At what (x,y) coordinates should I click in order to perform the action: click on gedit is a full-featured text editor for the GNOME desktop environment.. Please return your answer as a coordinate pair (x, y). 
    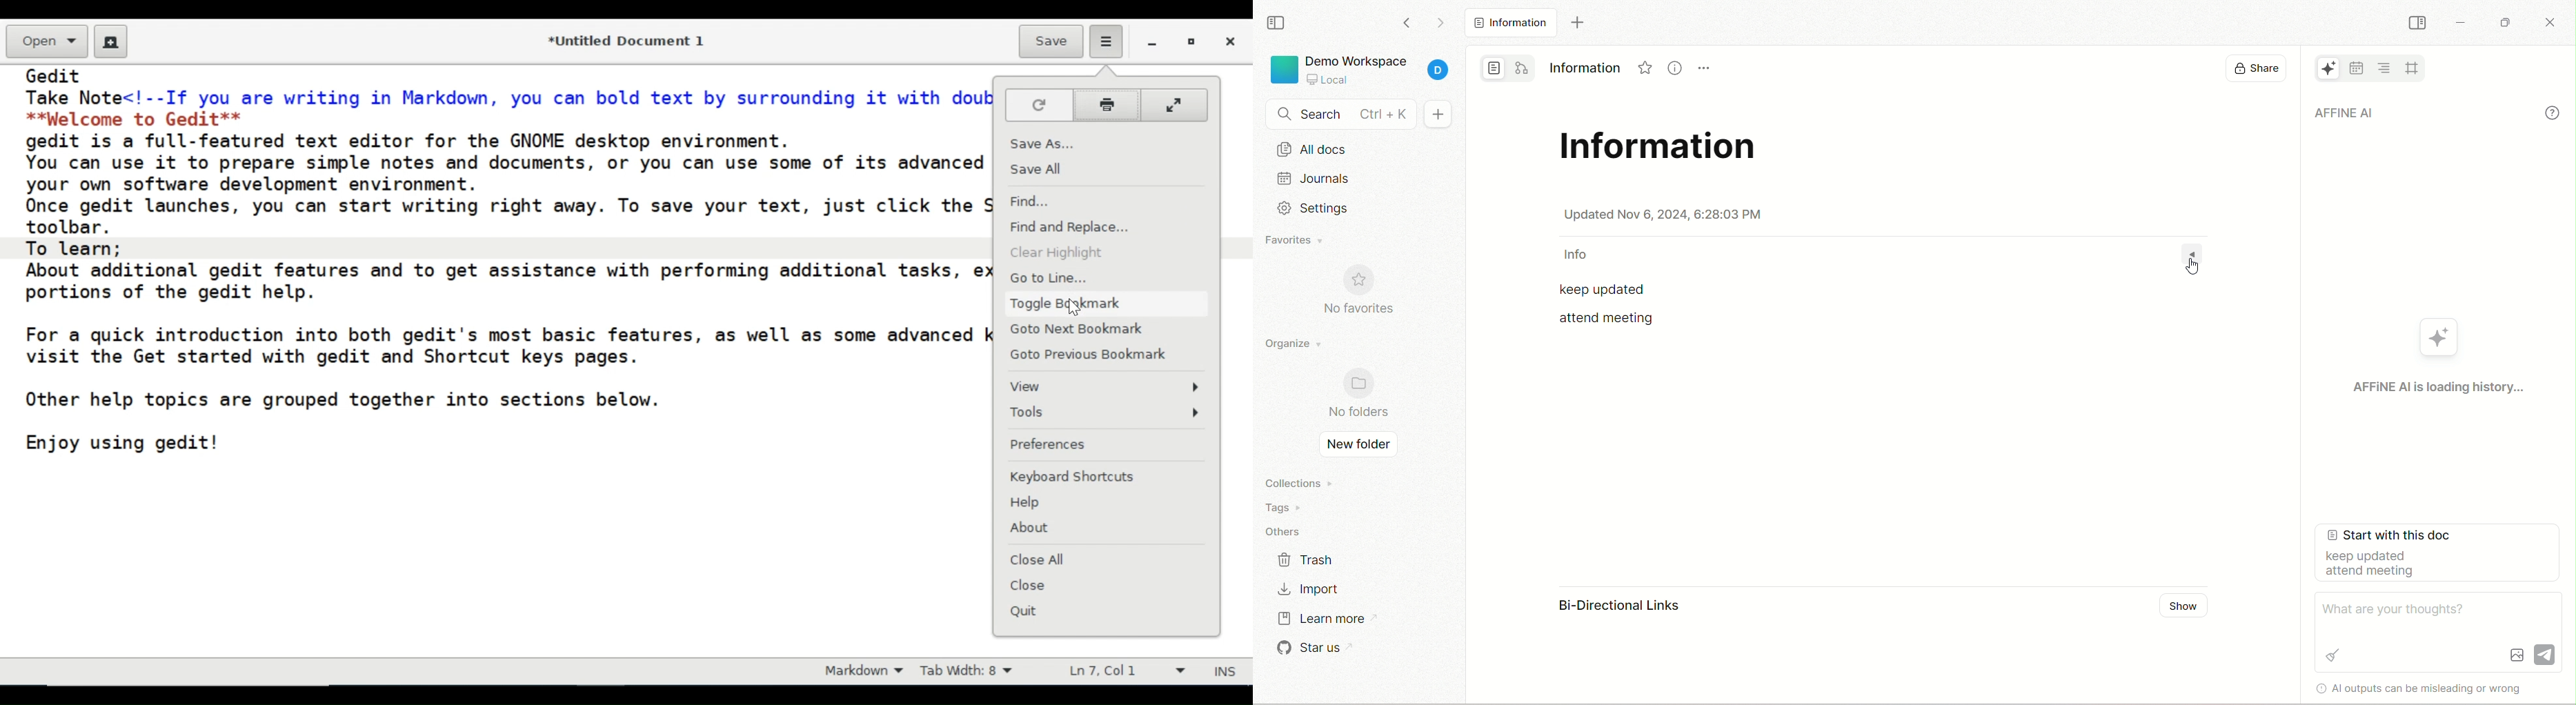
    Looking at the image, I should click on (417, 140).